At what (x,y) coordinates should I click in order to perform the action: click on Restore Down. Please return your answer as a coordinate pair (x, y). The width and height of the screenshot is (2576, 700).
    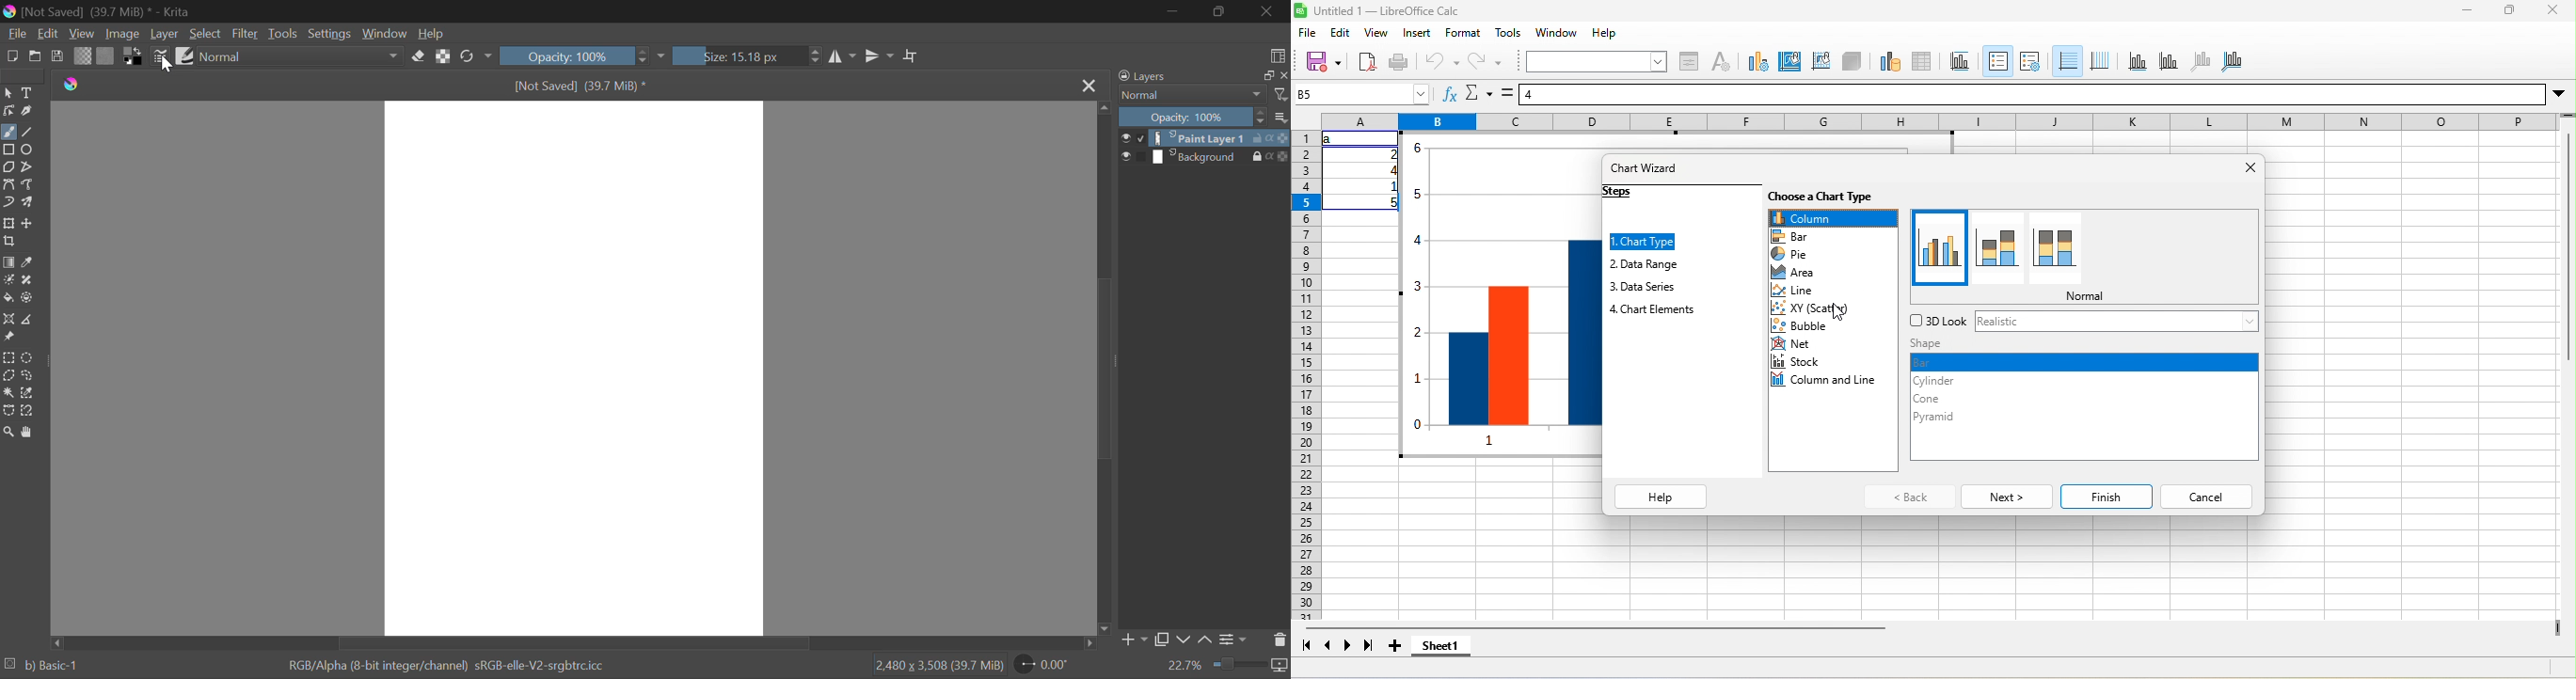
    Looking at the image, I should click on (1174, 13).